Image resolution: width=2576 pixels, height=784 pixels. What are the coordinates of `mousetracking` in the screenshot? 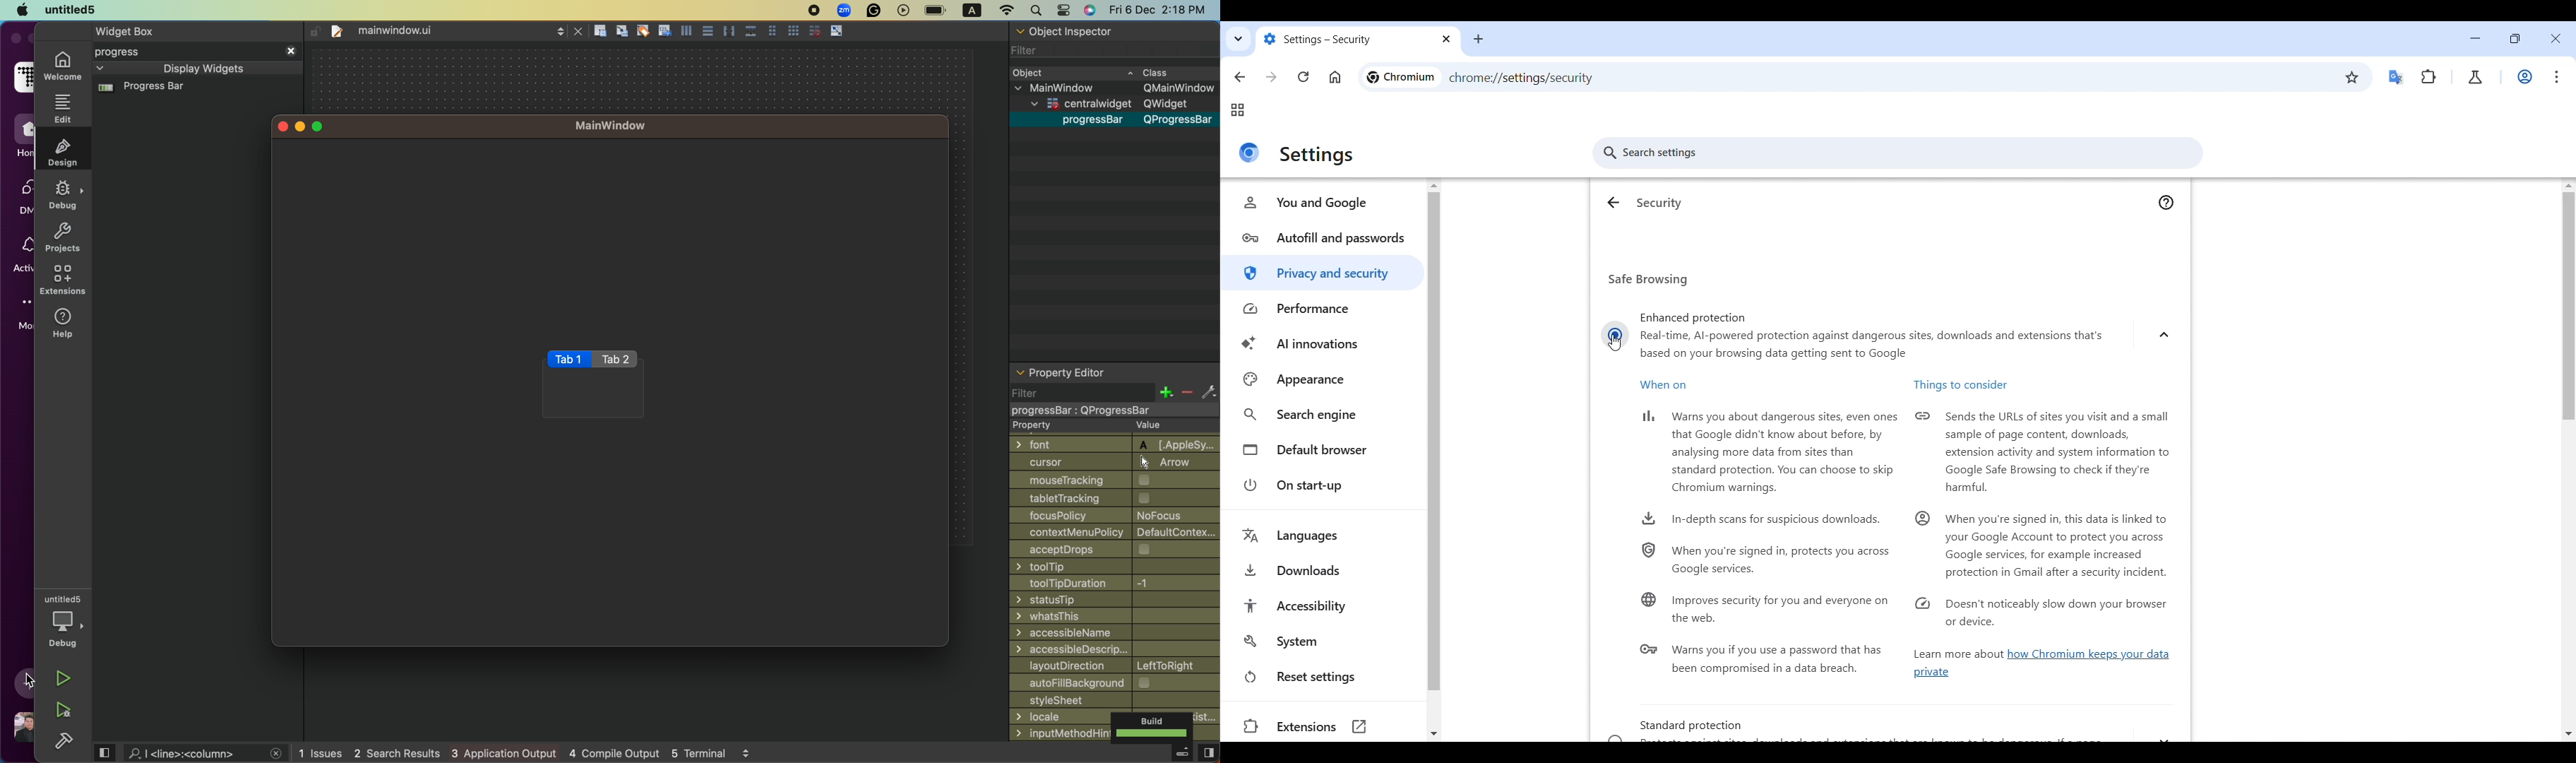 It's located at (1115, 480).